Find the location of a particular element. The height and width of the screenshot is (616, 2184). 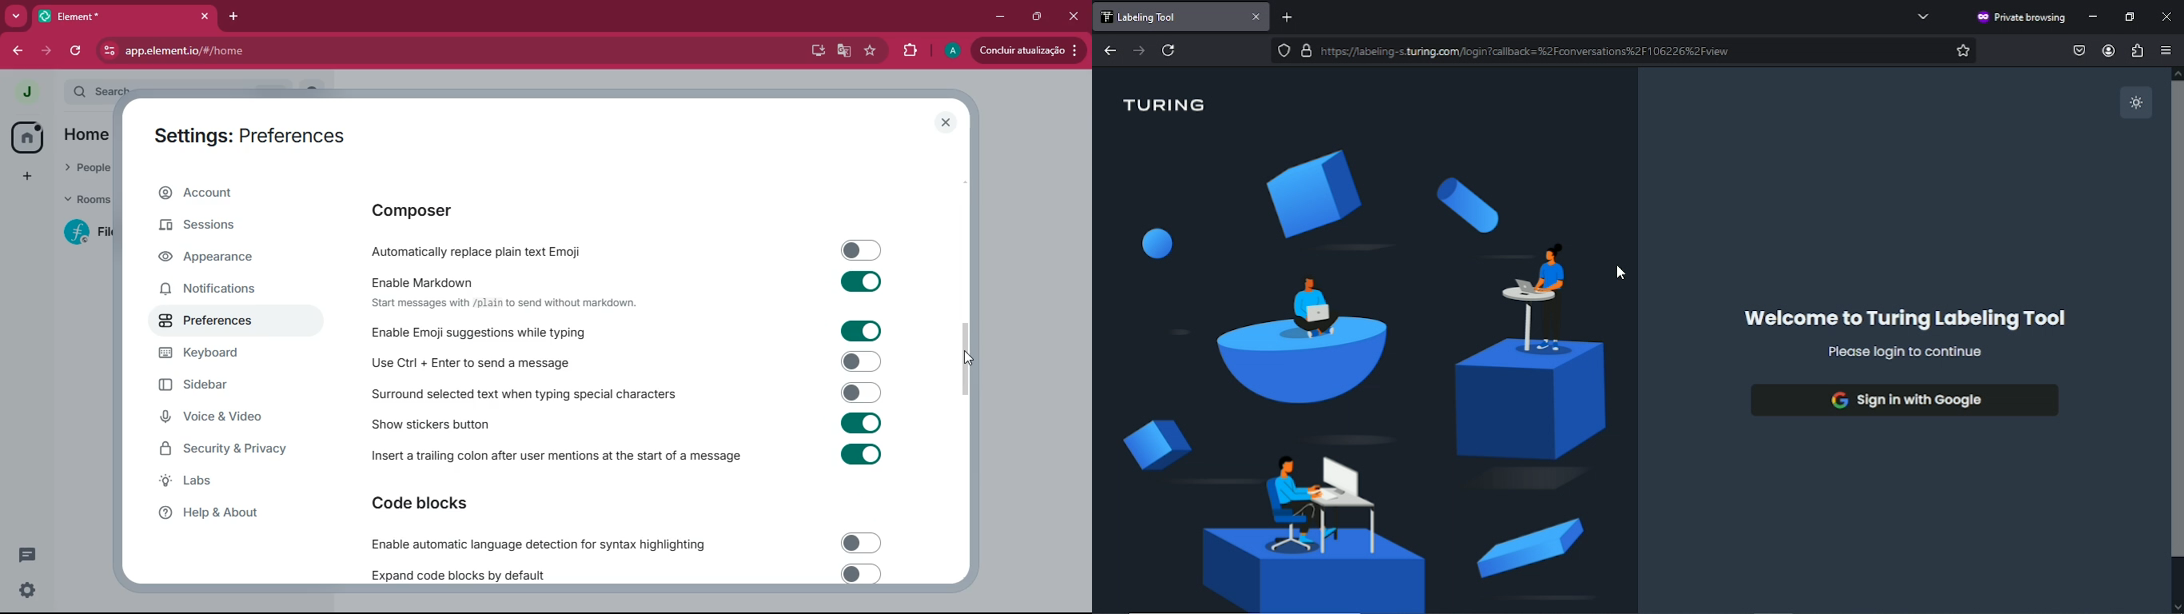

code blocks is located at coordinates (447, 506).